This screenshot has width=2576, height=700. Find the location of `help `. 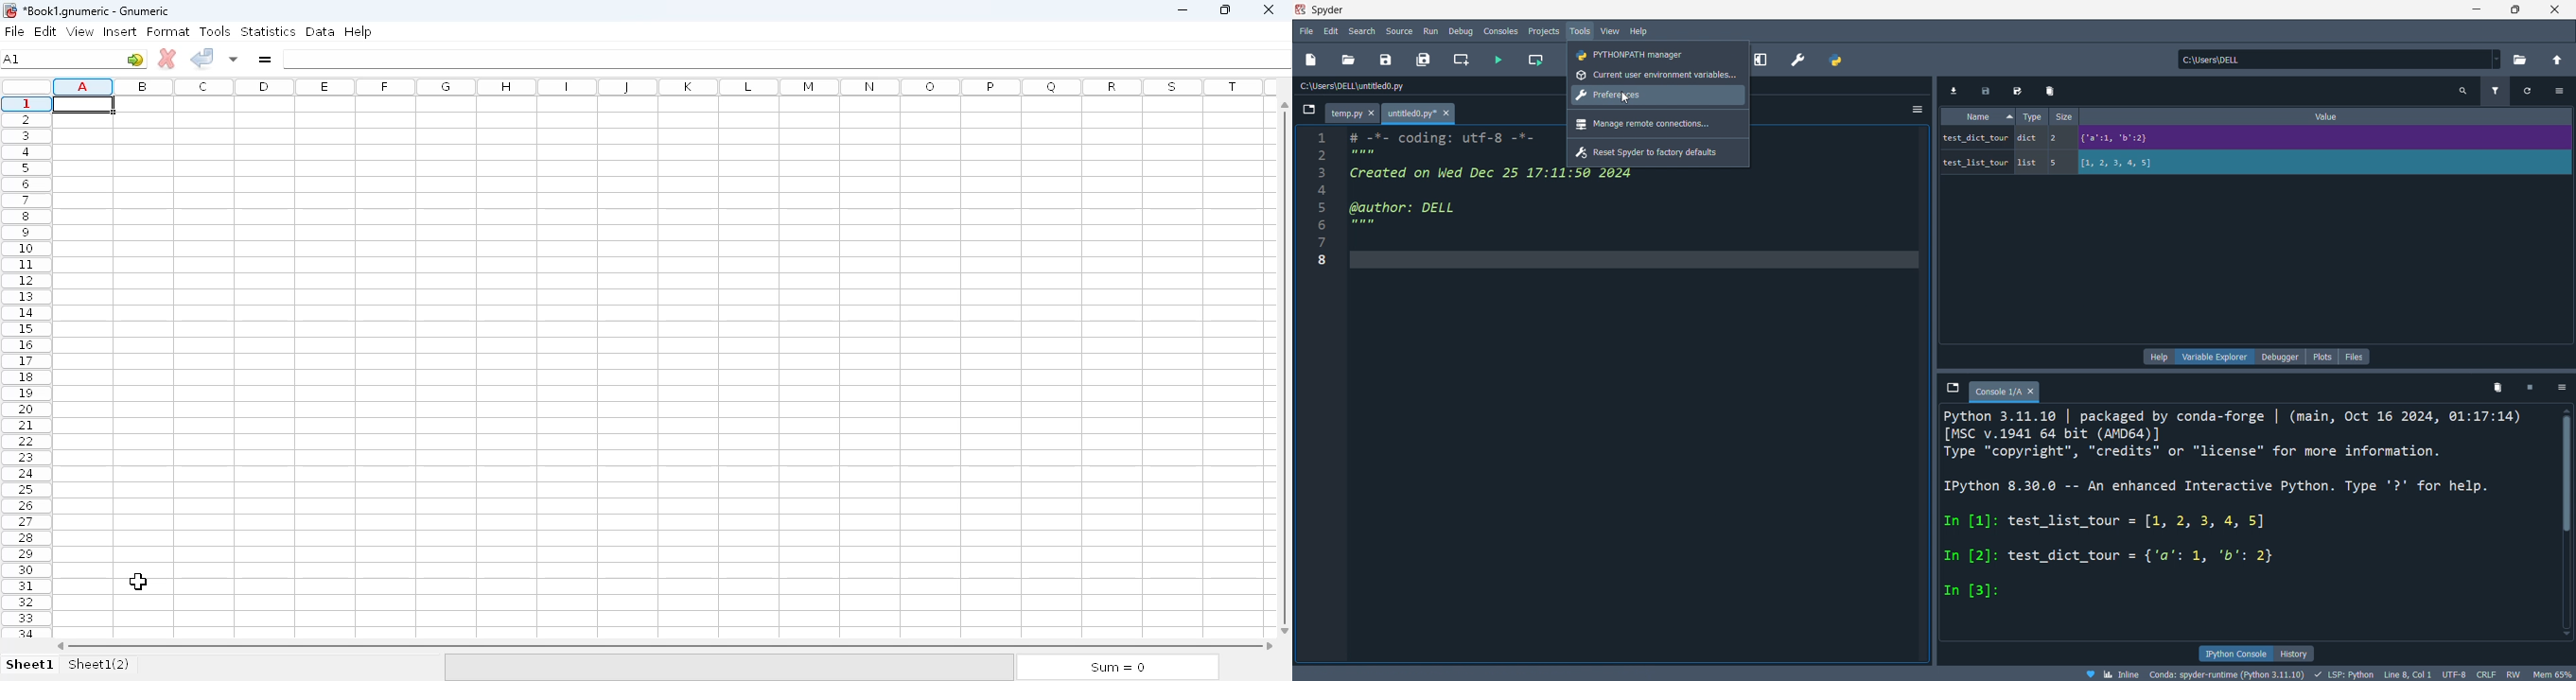

help  is located at coordinates (2157, 357).